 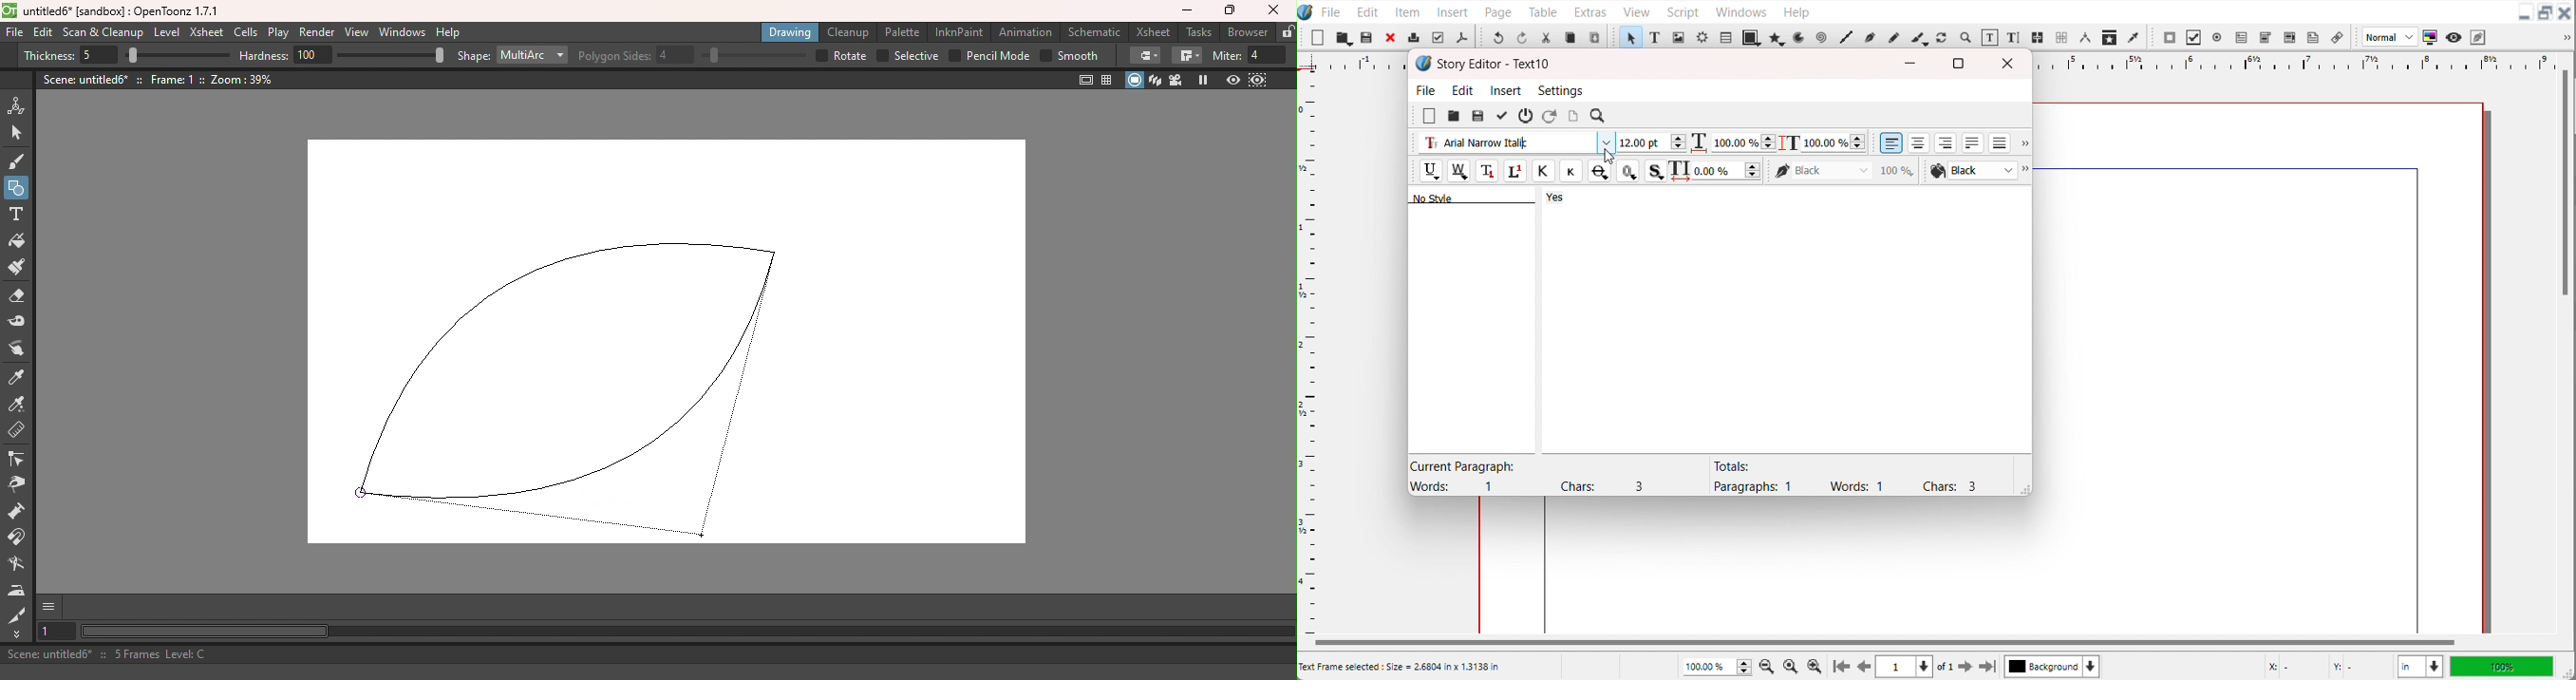 I want to click on Text Height Adjuster, so click(x=1834, y=142).